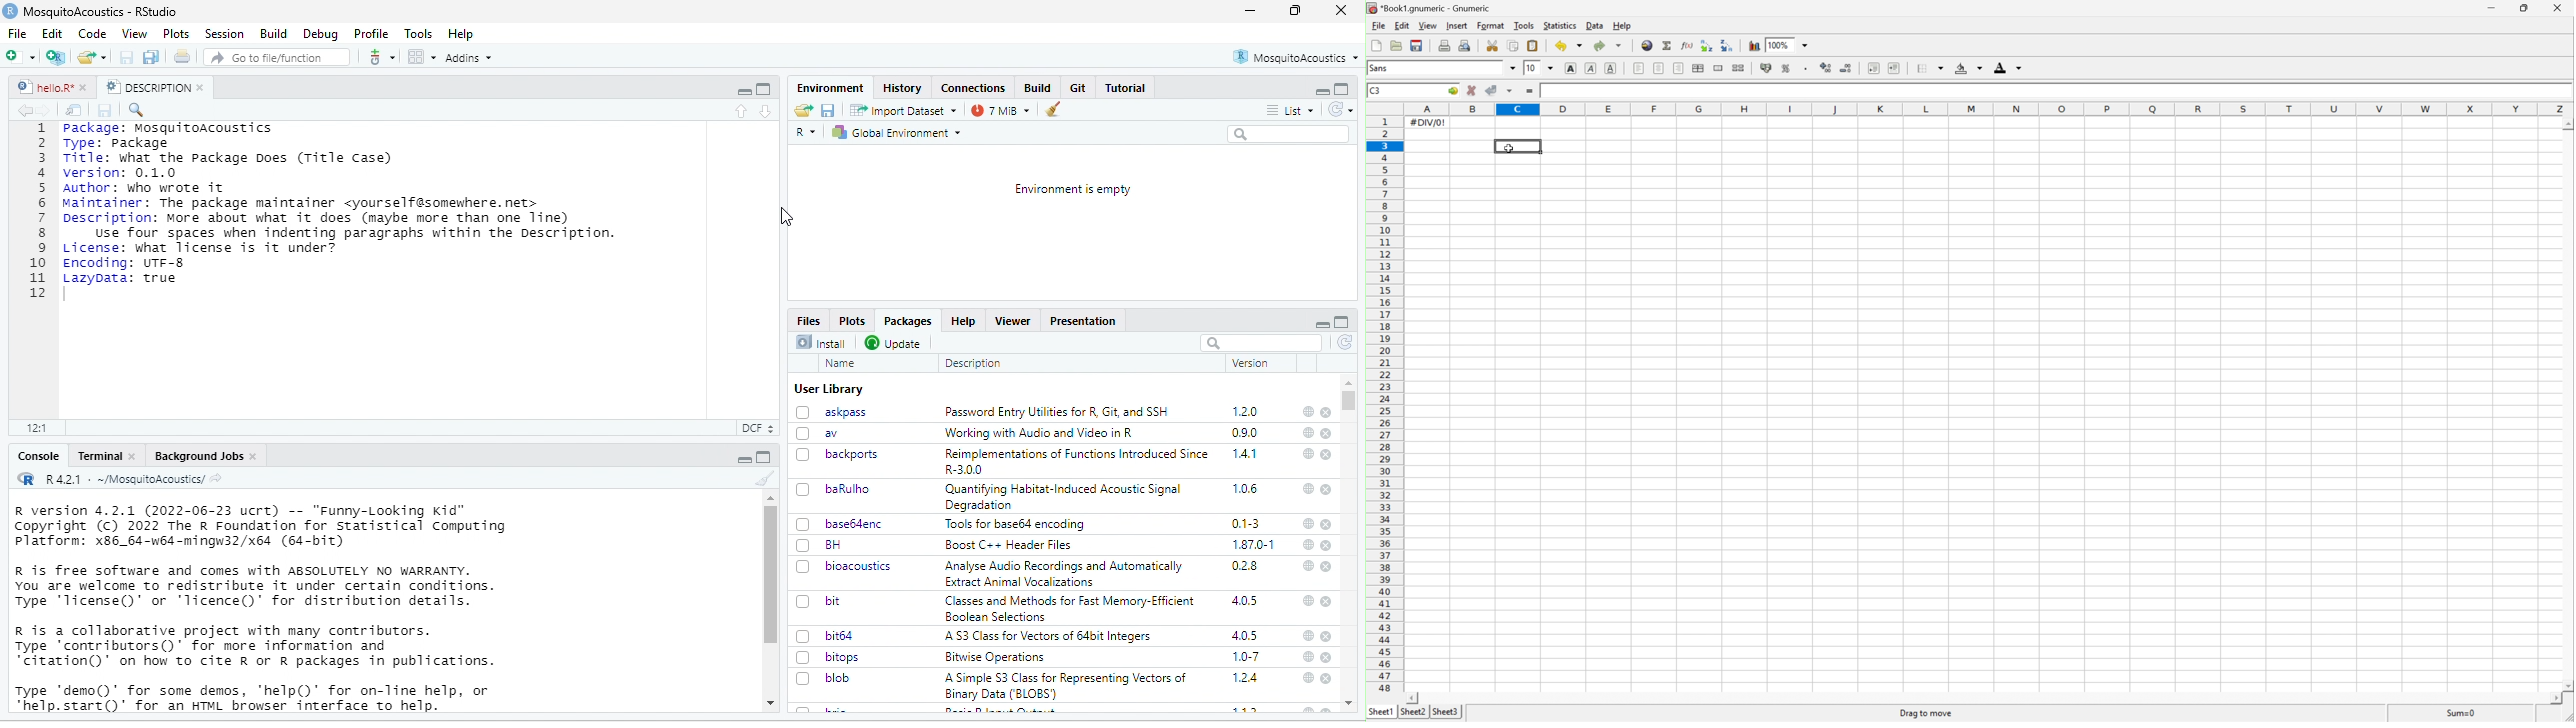 Image resolution: width=2576 pixels, height=728 pixels. Describe the element at coordinates (902, 88) in the screenshot. I see `History` at that location.